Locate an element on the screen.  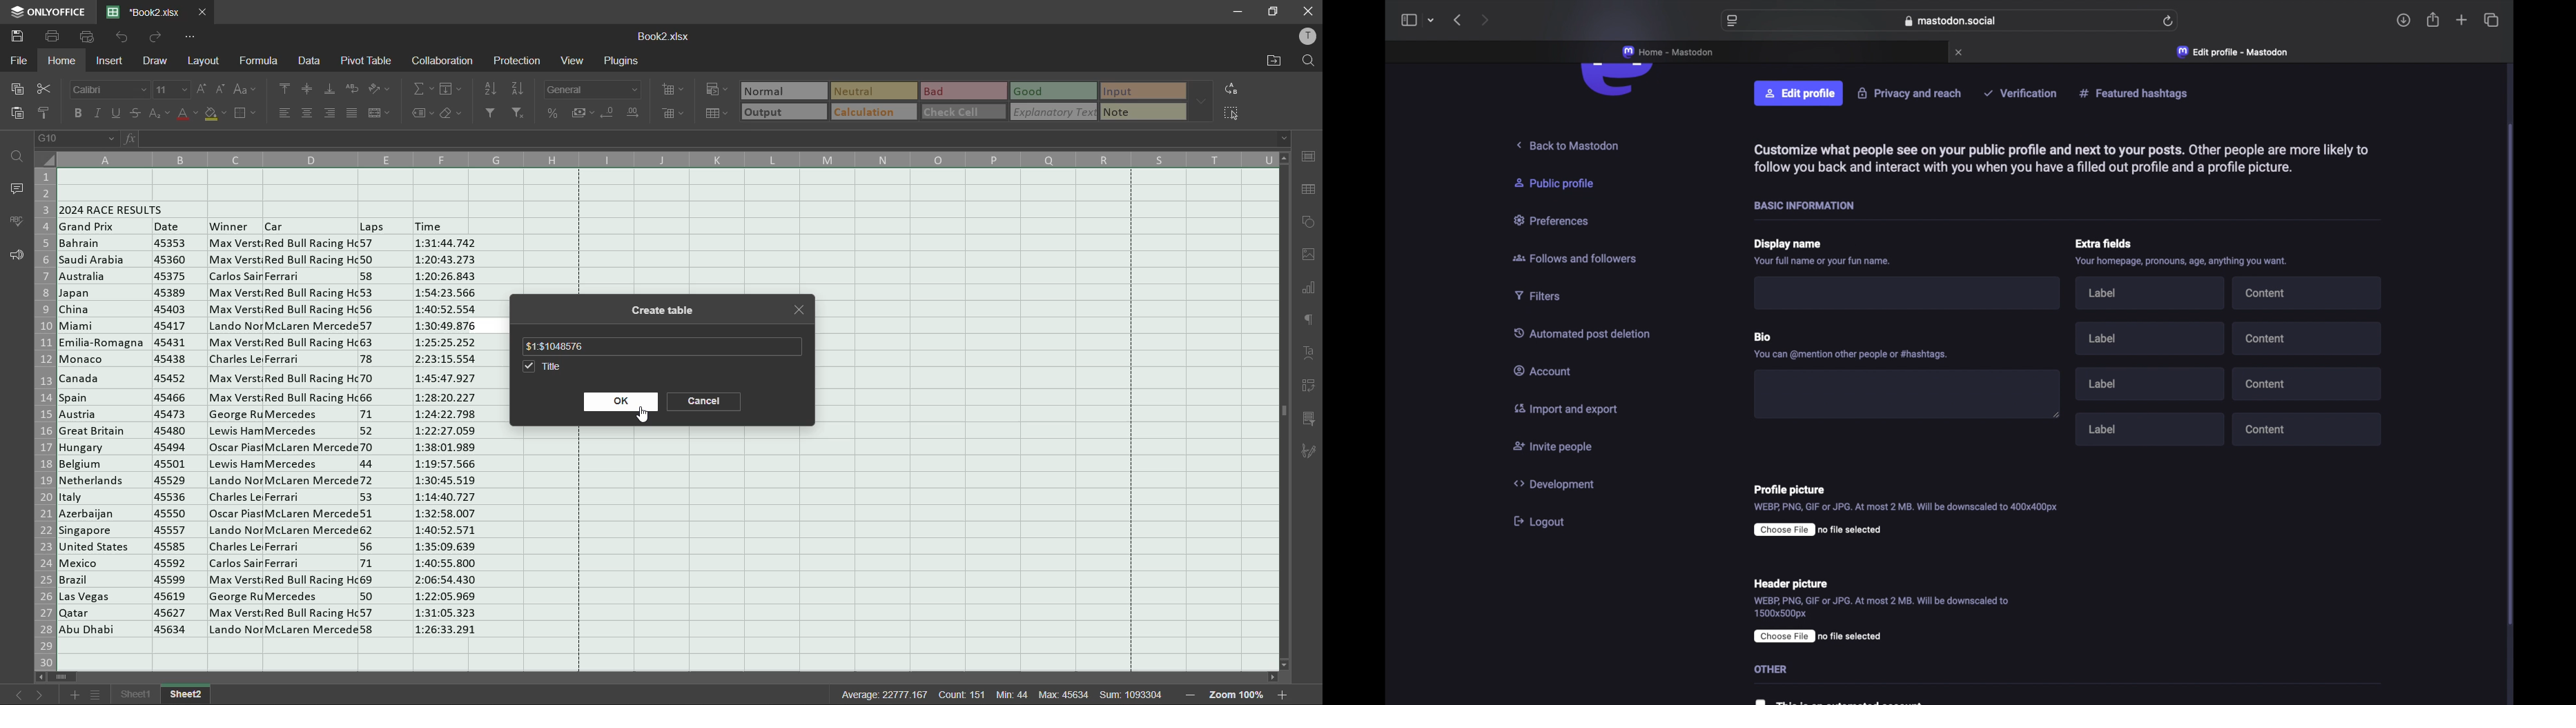
view is located at coordinates (576, 62).